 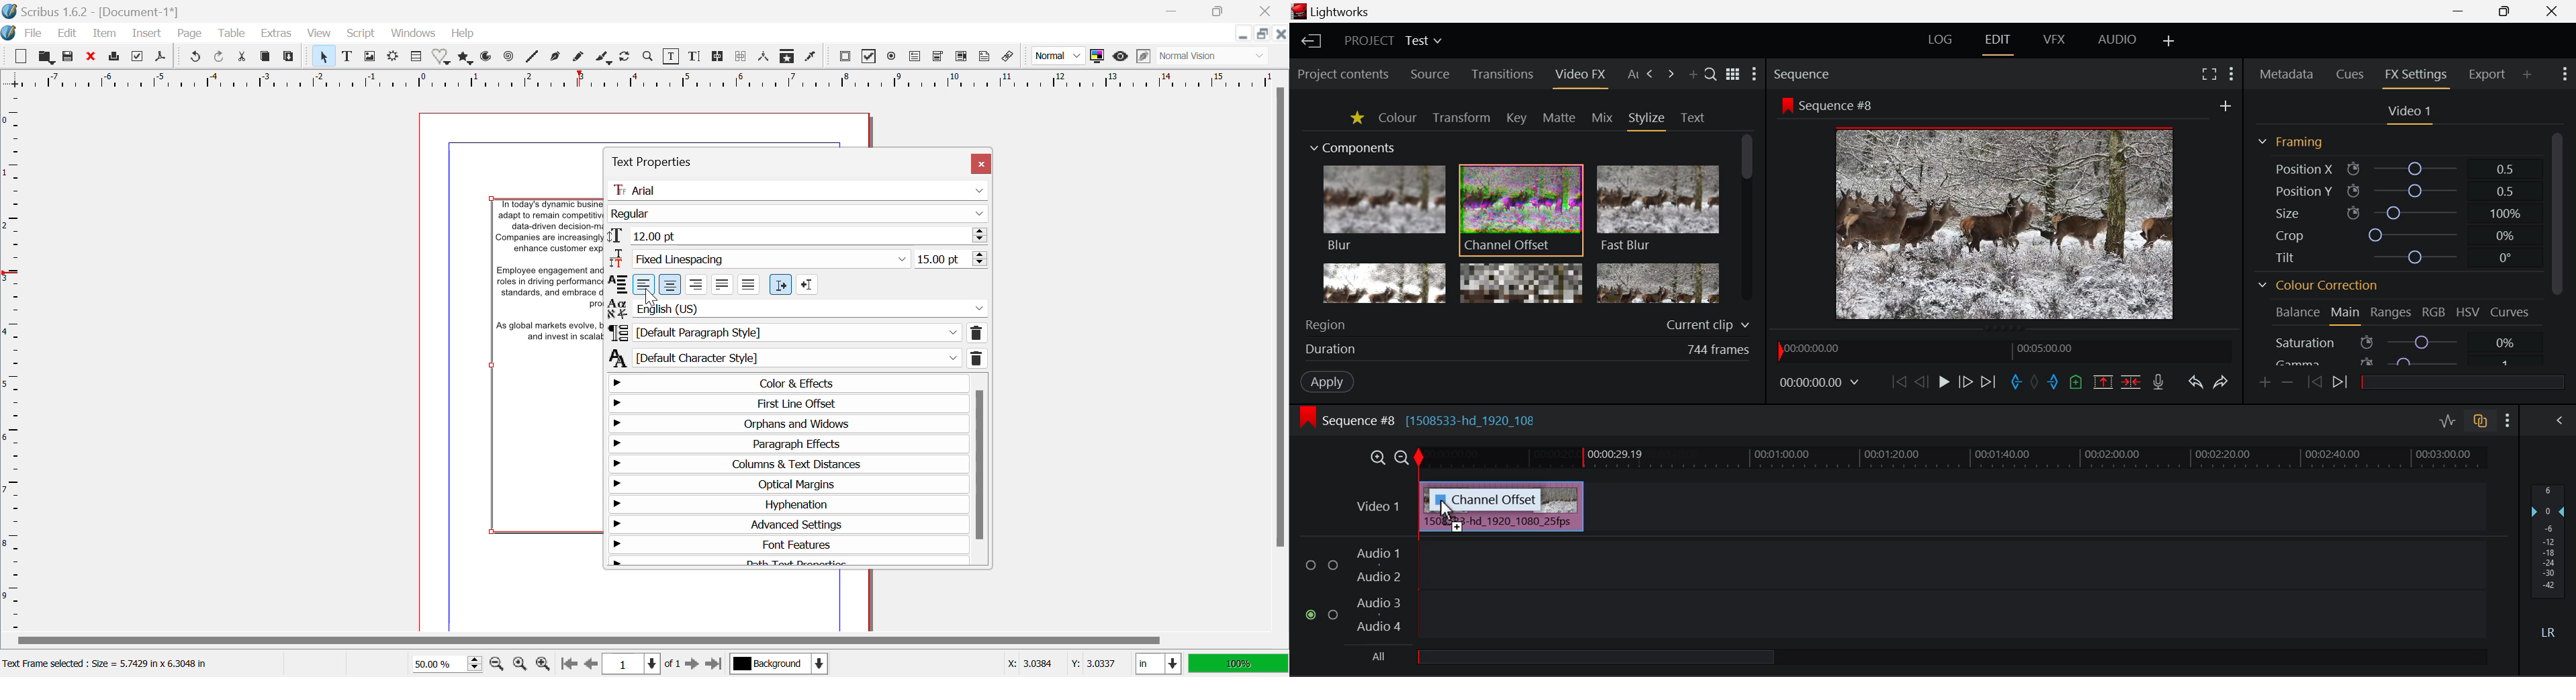 I want to click on Export, so click(x=2488, y=74).